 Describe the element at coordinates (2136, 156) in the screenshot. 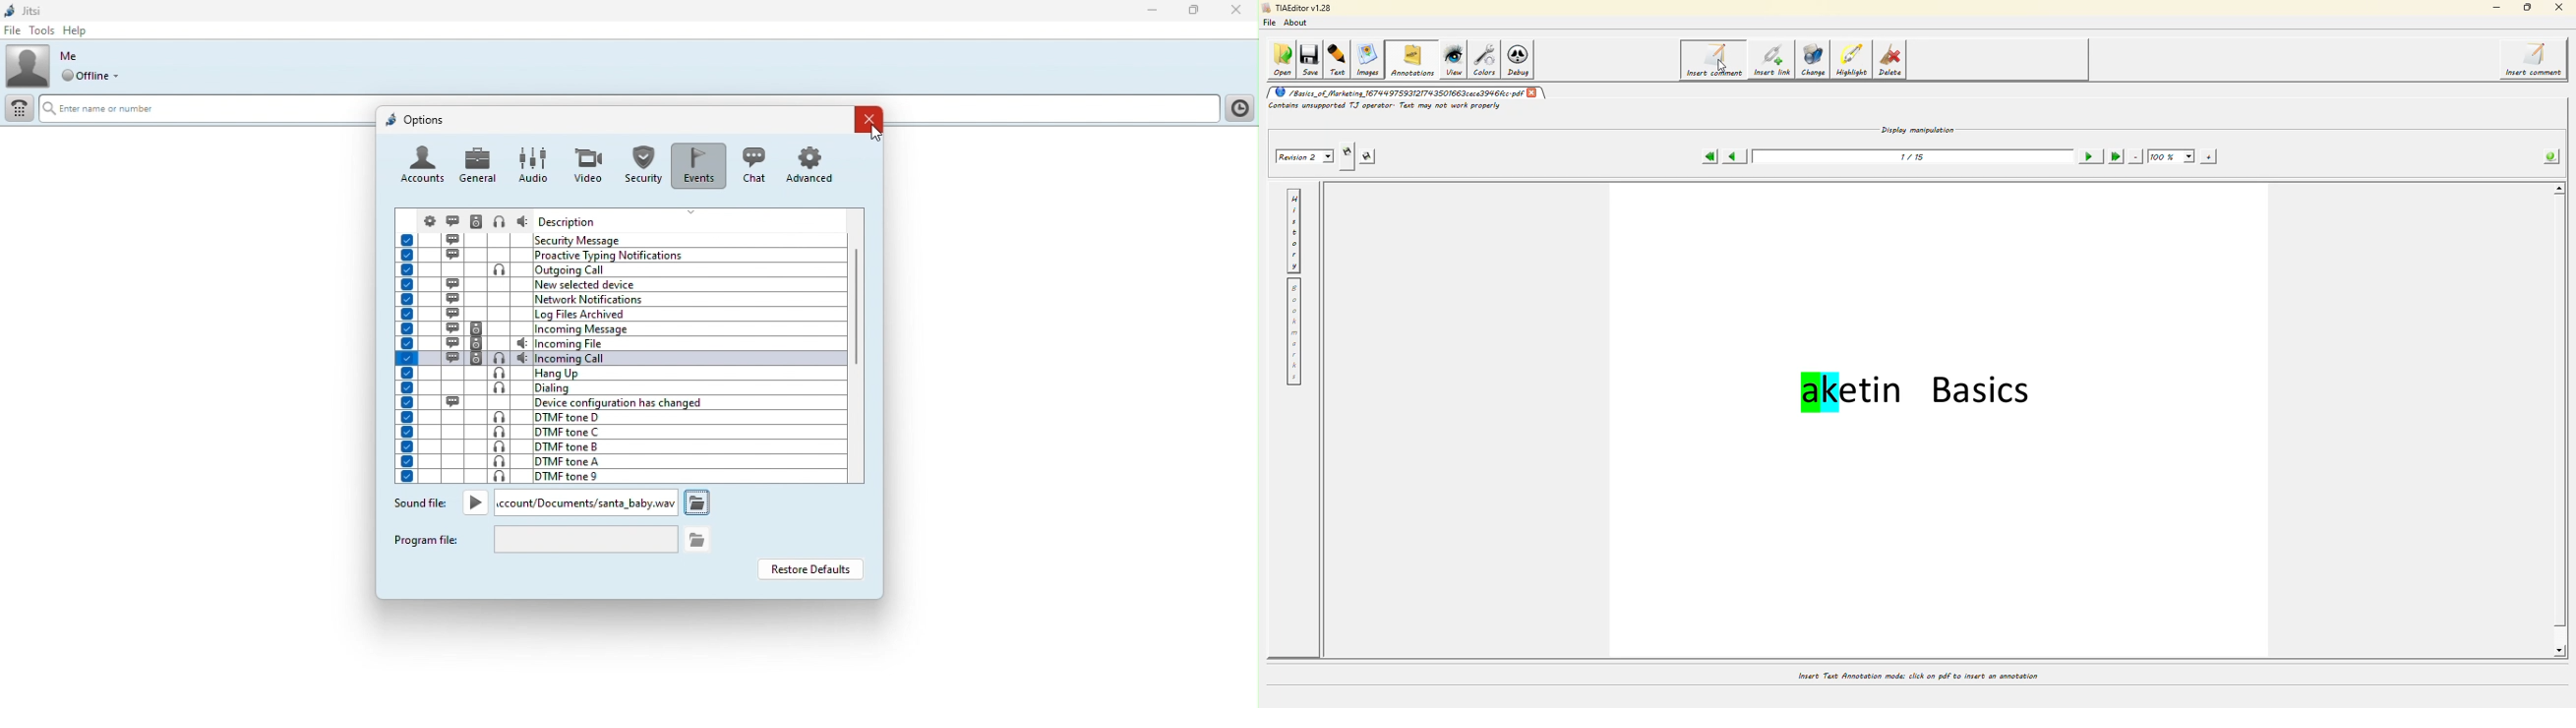

I see `zoom out` at that location.